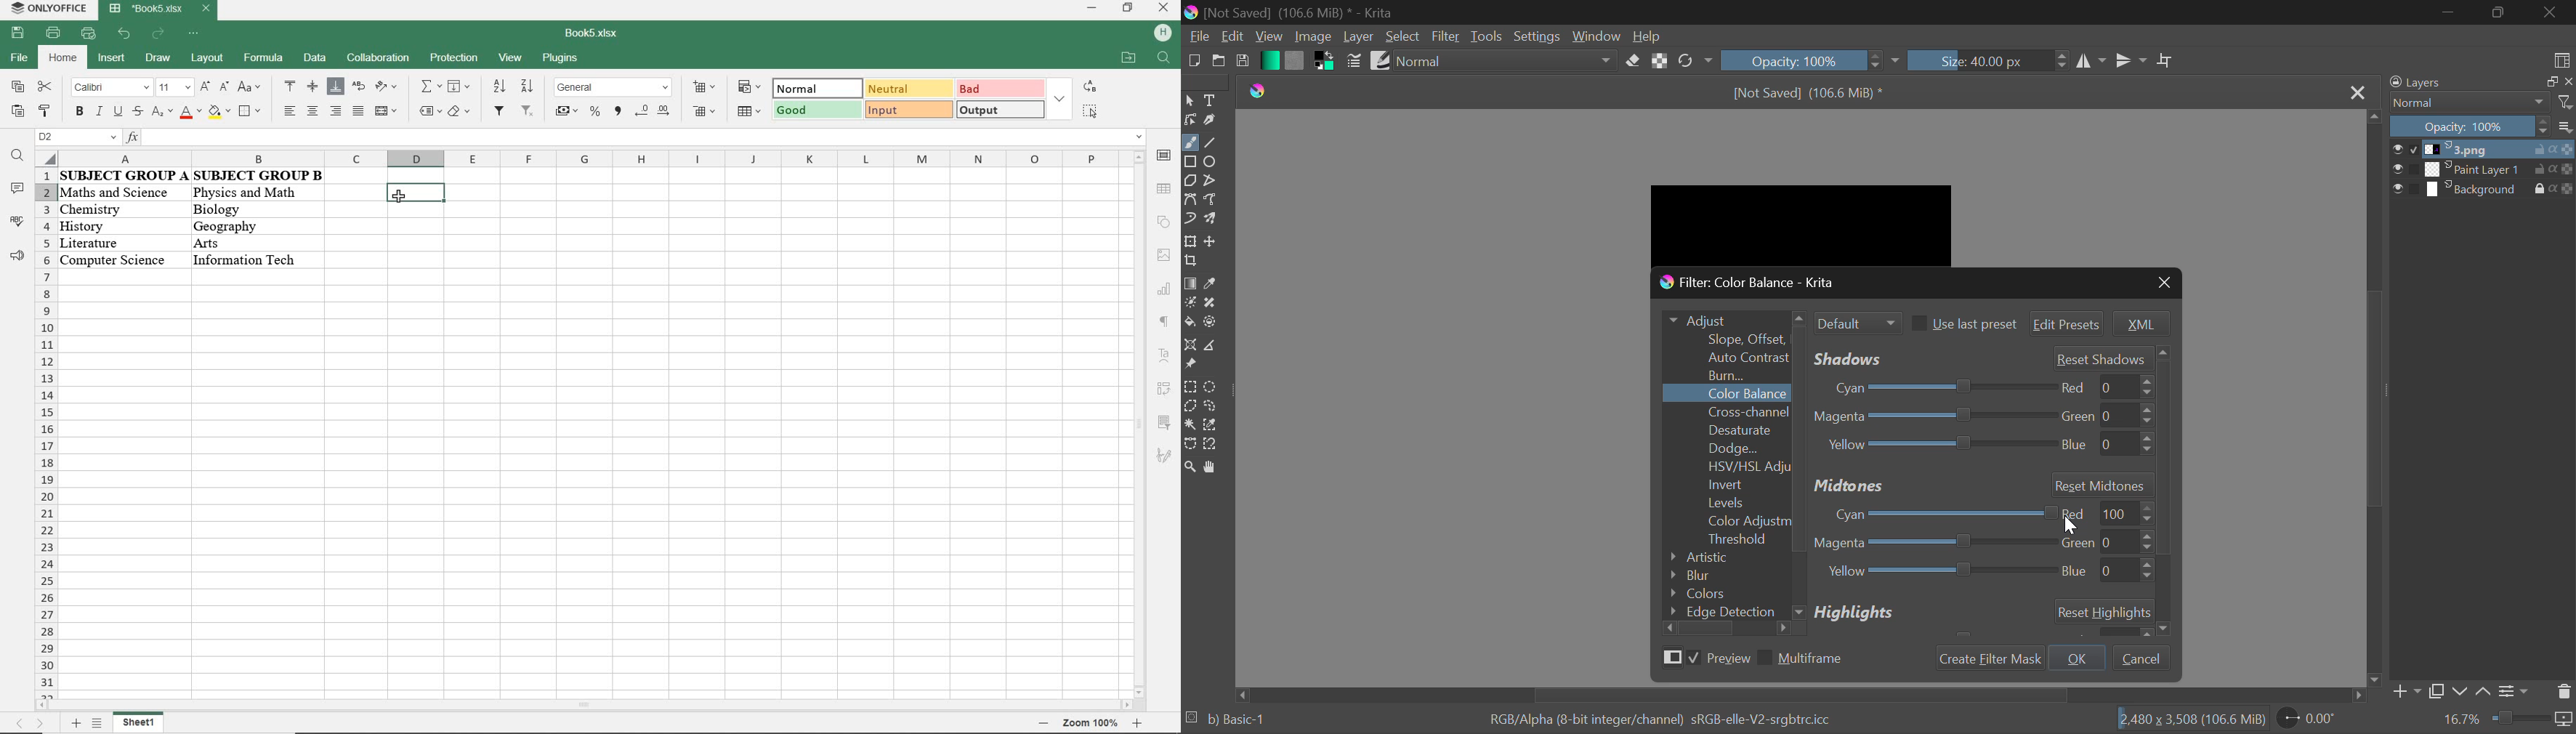  I want to click on move up, so click(2373, 118).